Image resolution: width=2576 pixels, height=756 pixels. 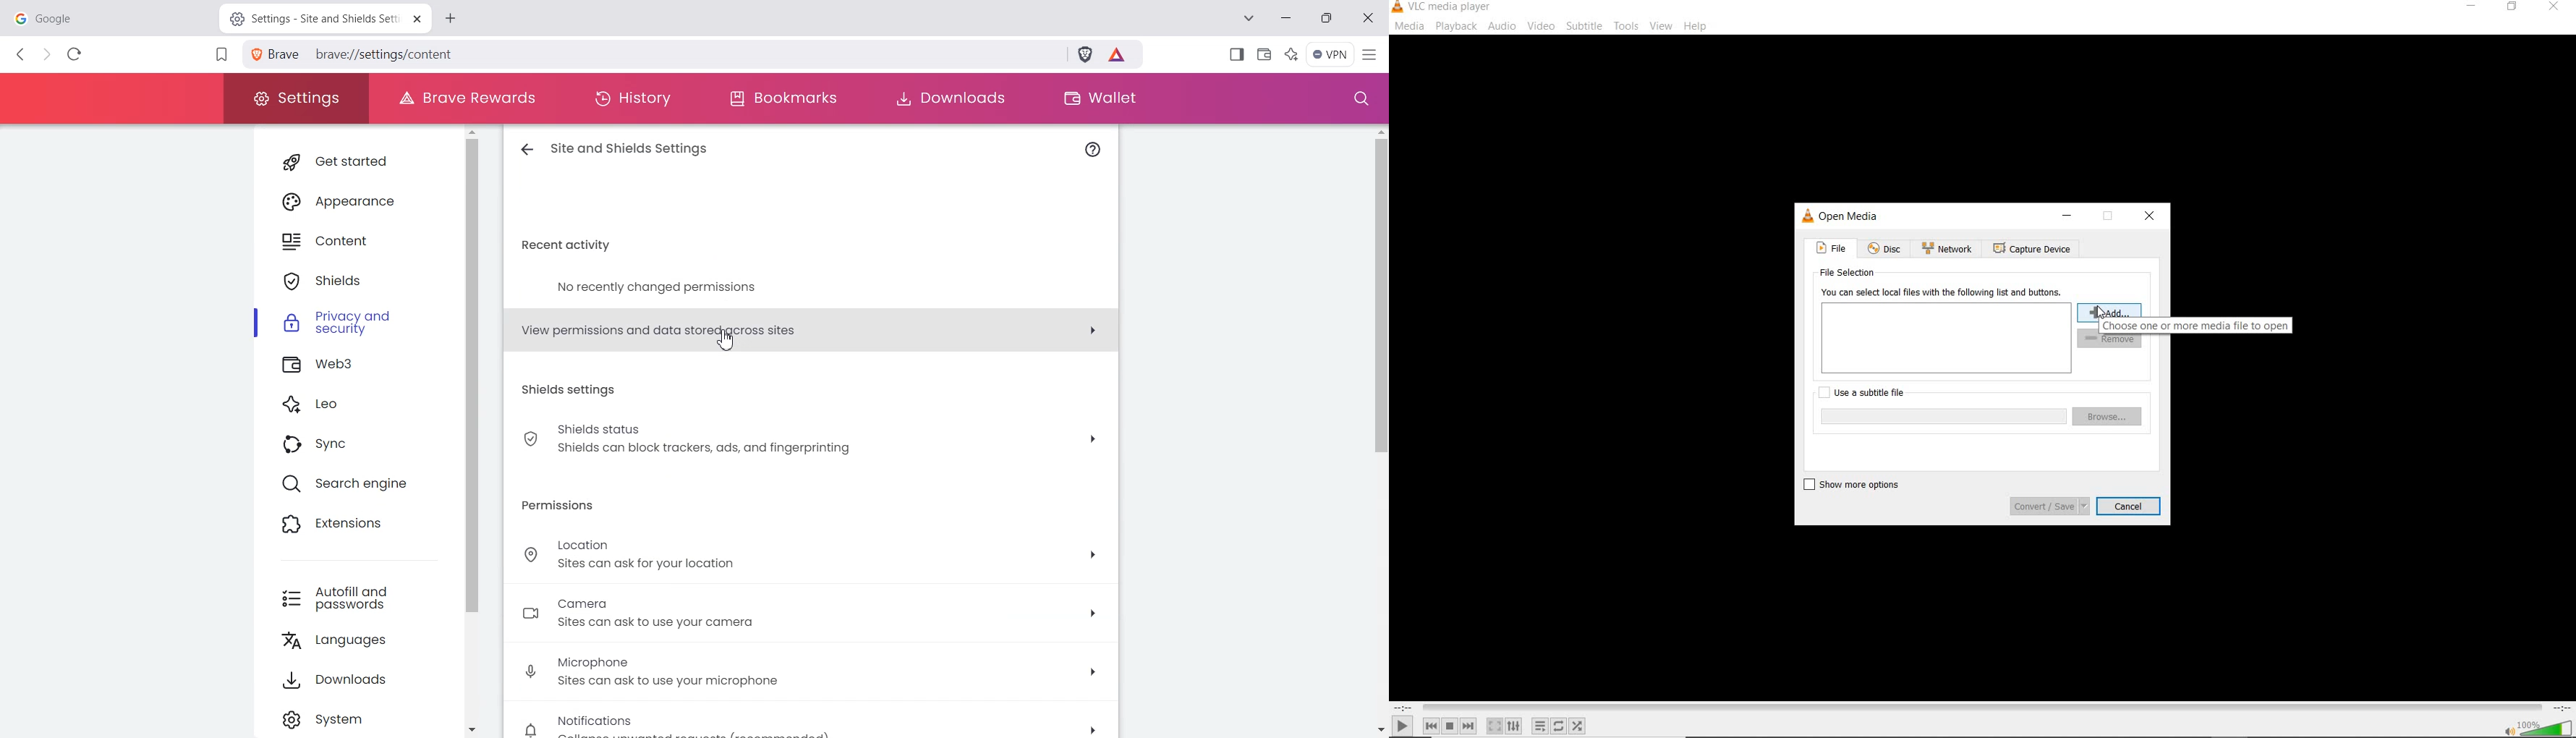 I want to click on file selection, so click(x=1845, y=274).